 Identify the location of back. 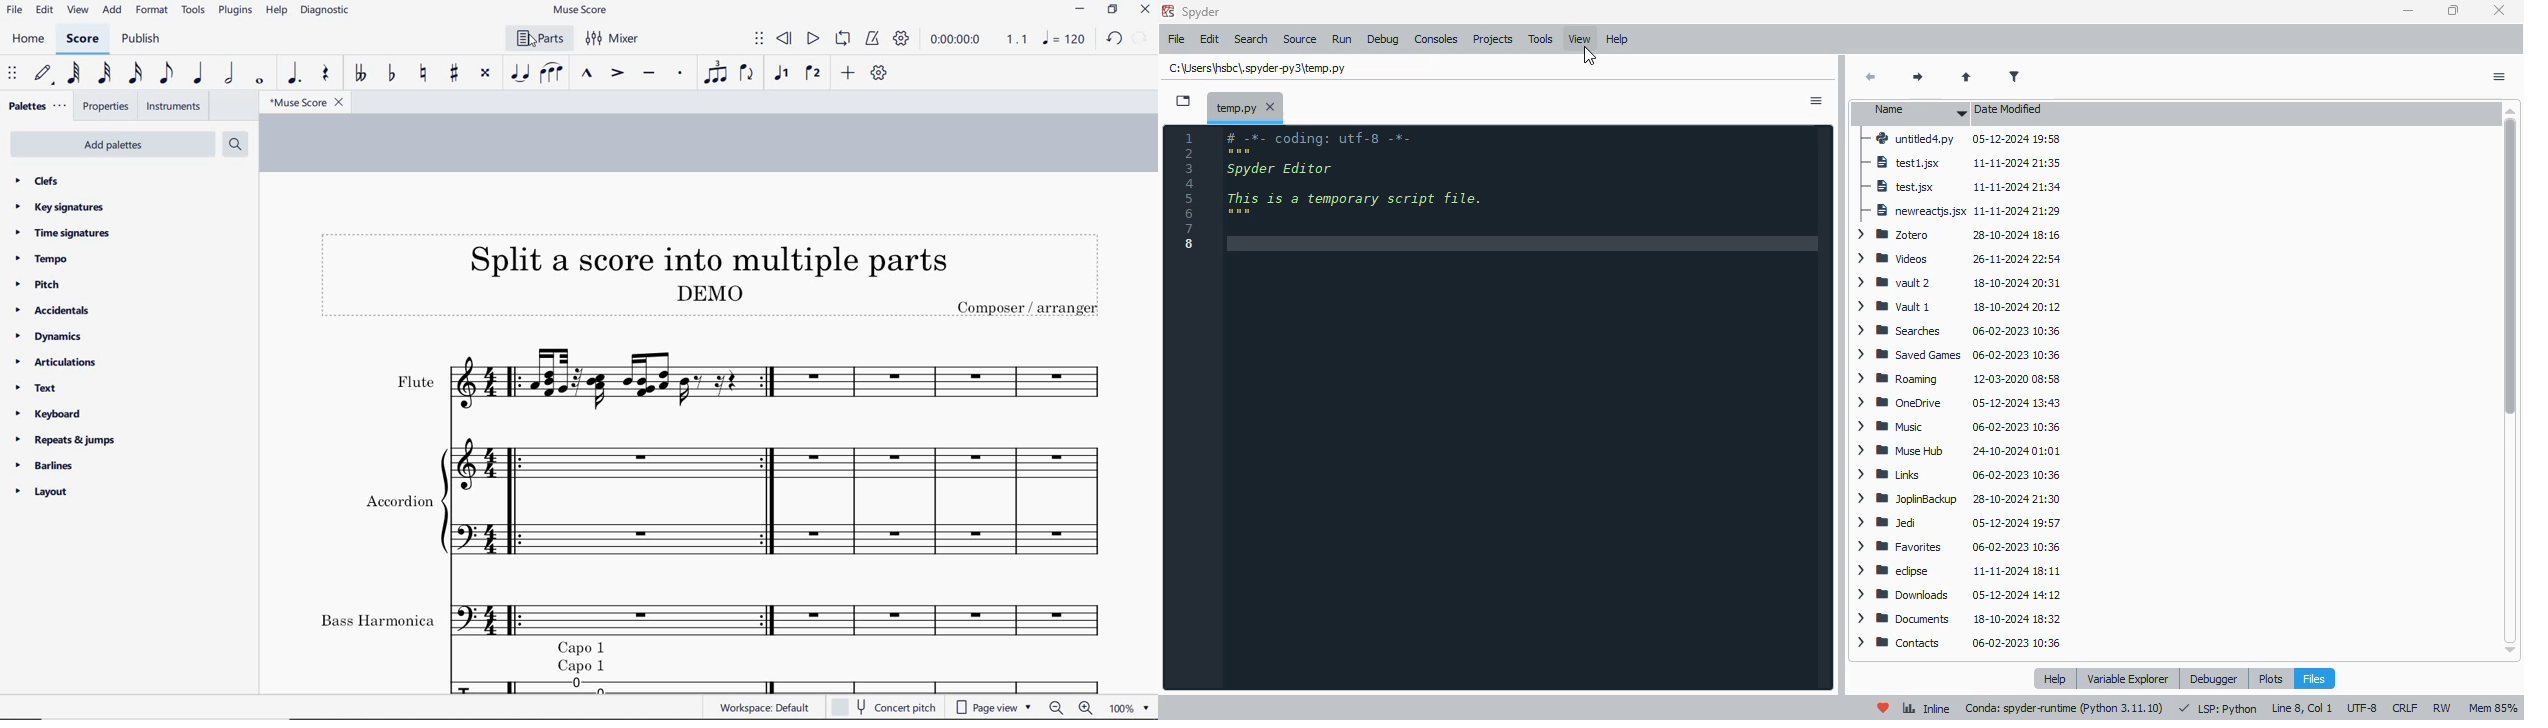
(1872, 77).